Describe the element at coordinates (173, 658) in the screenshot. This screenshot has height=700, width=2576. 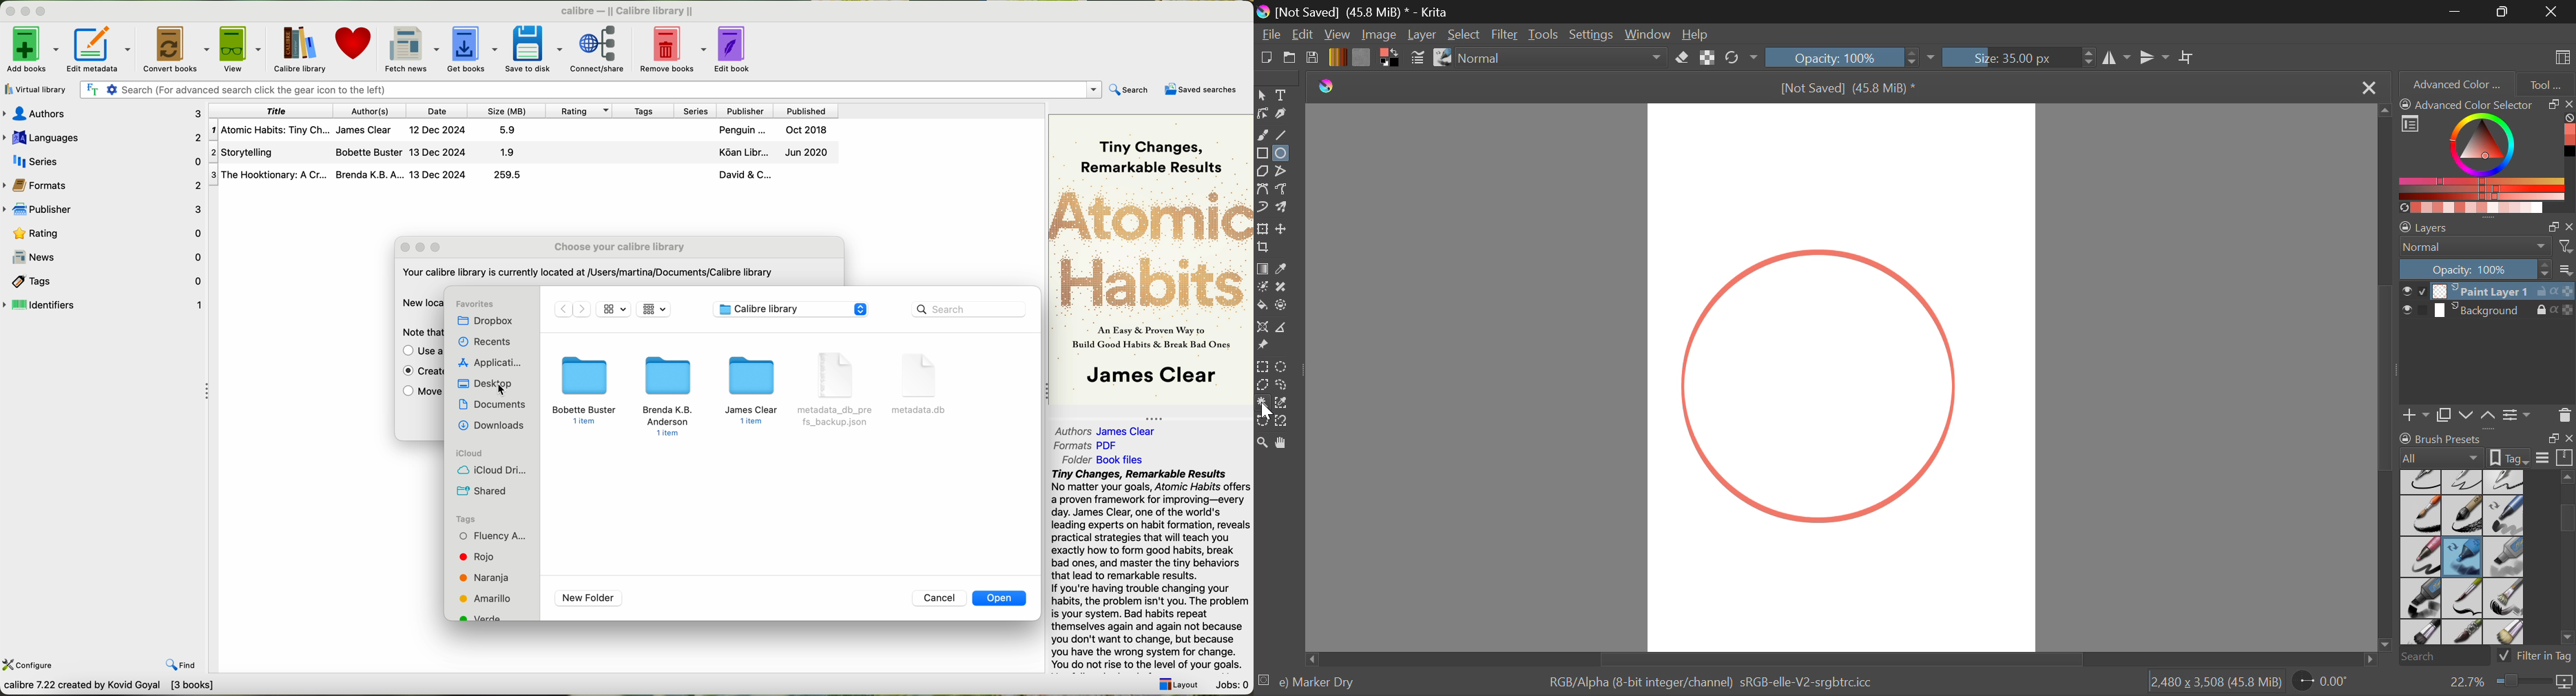
I see `find` at that location.